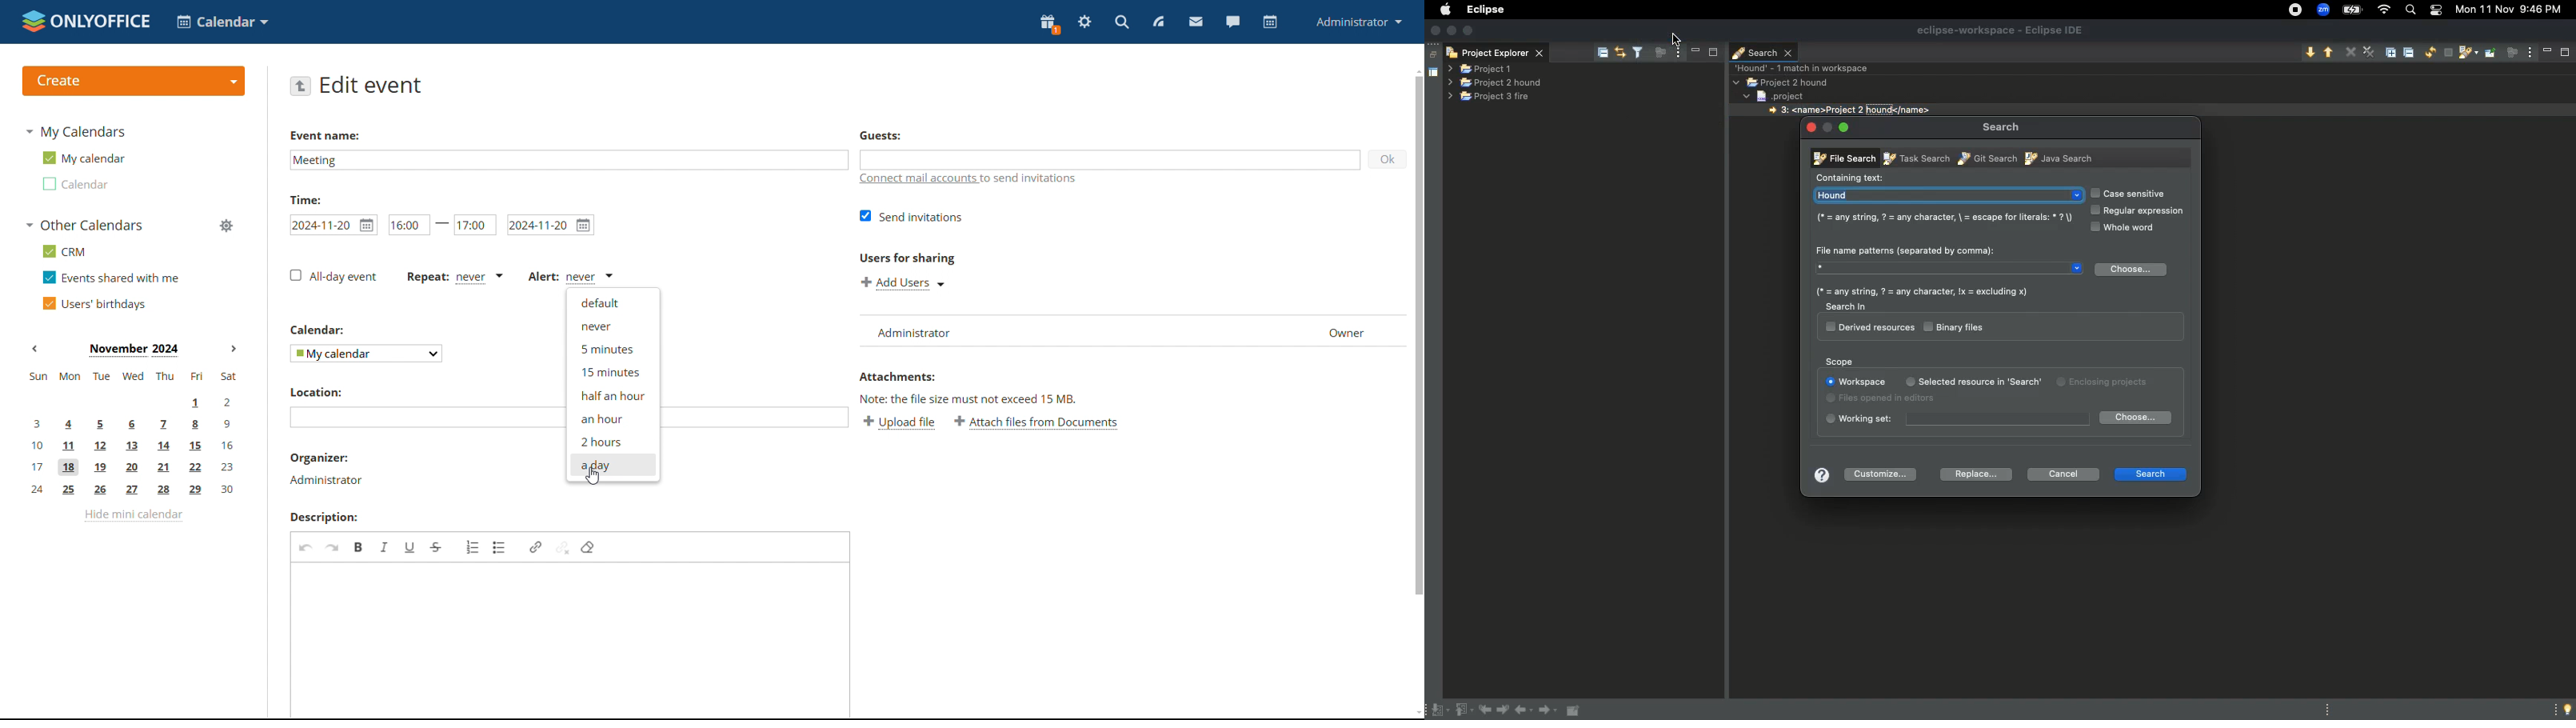  What do you see at coordinates (1787, 95) in the screenshot?
I see `Project` at bounding box center [1787, 95].